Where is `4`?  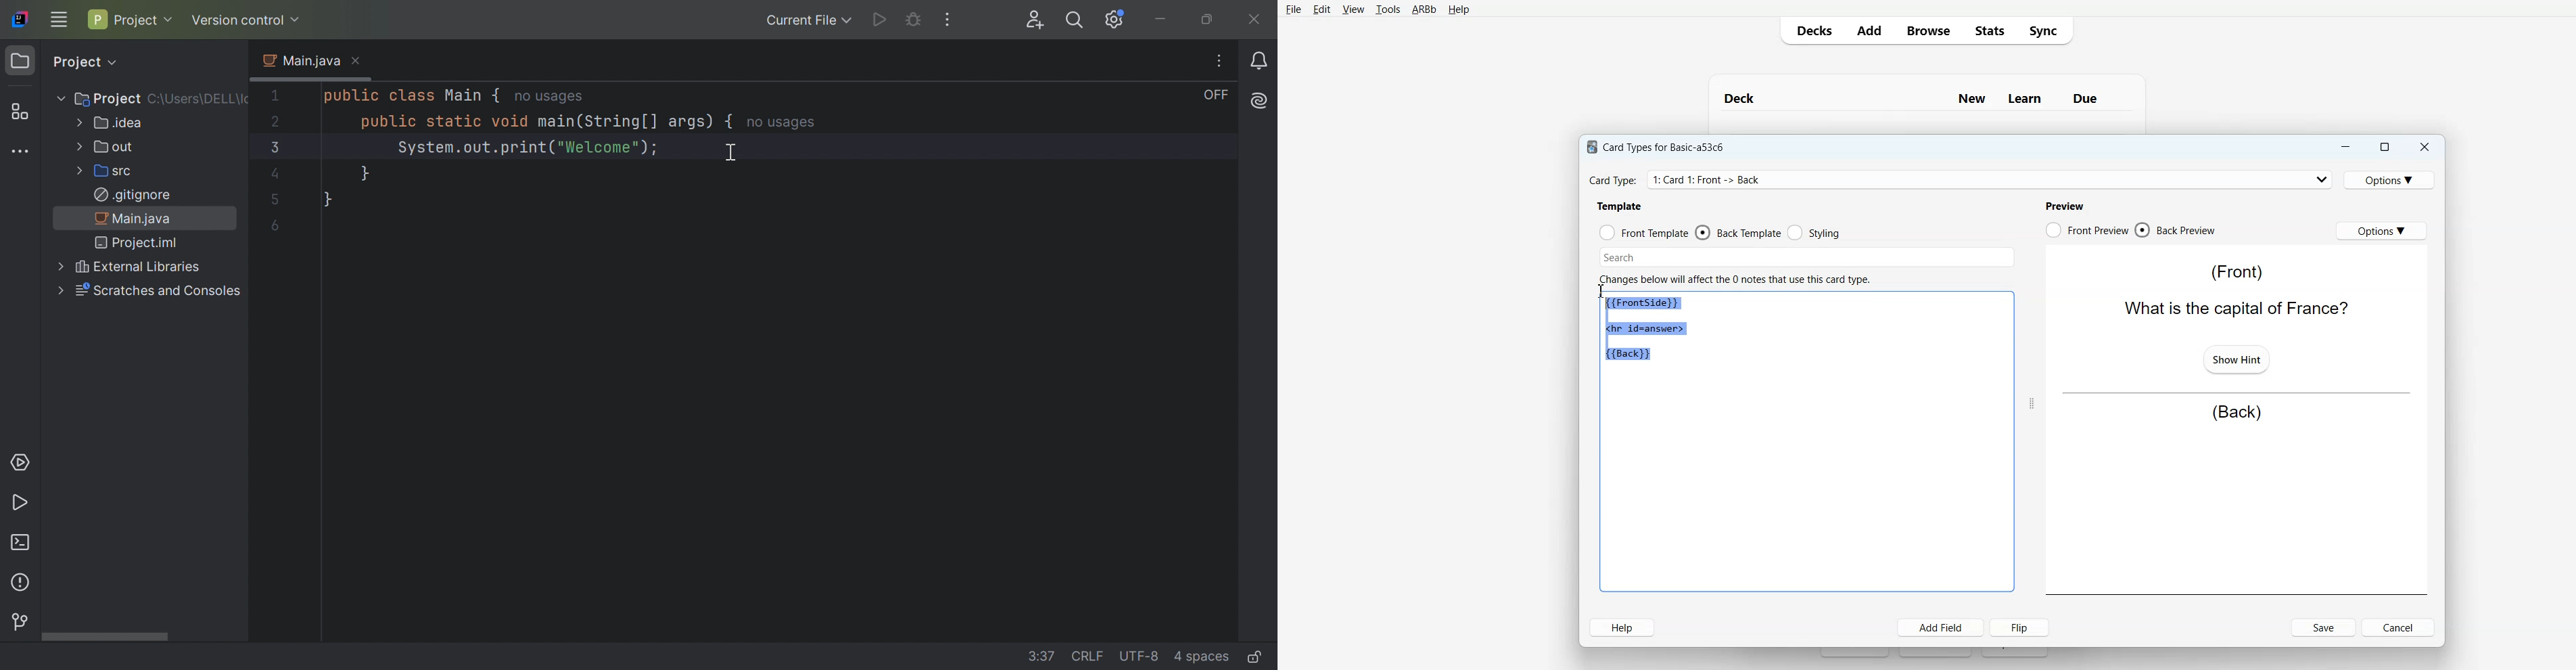
4 is located at coordinates (274, 174).